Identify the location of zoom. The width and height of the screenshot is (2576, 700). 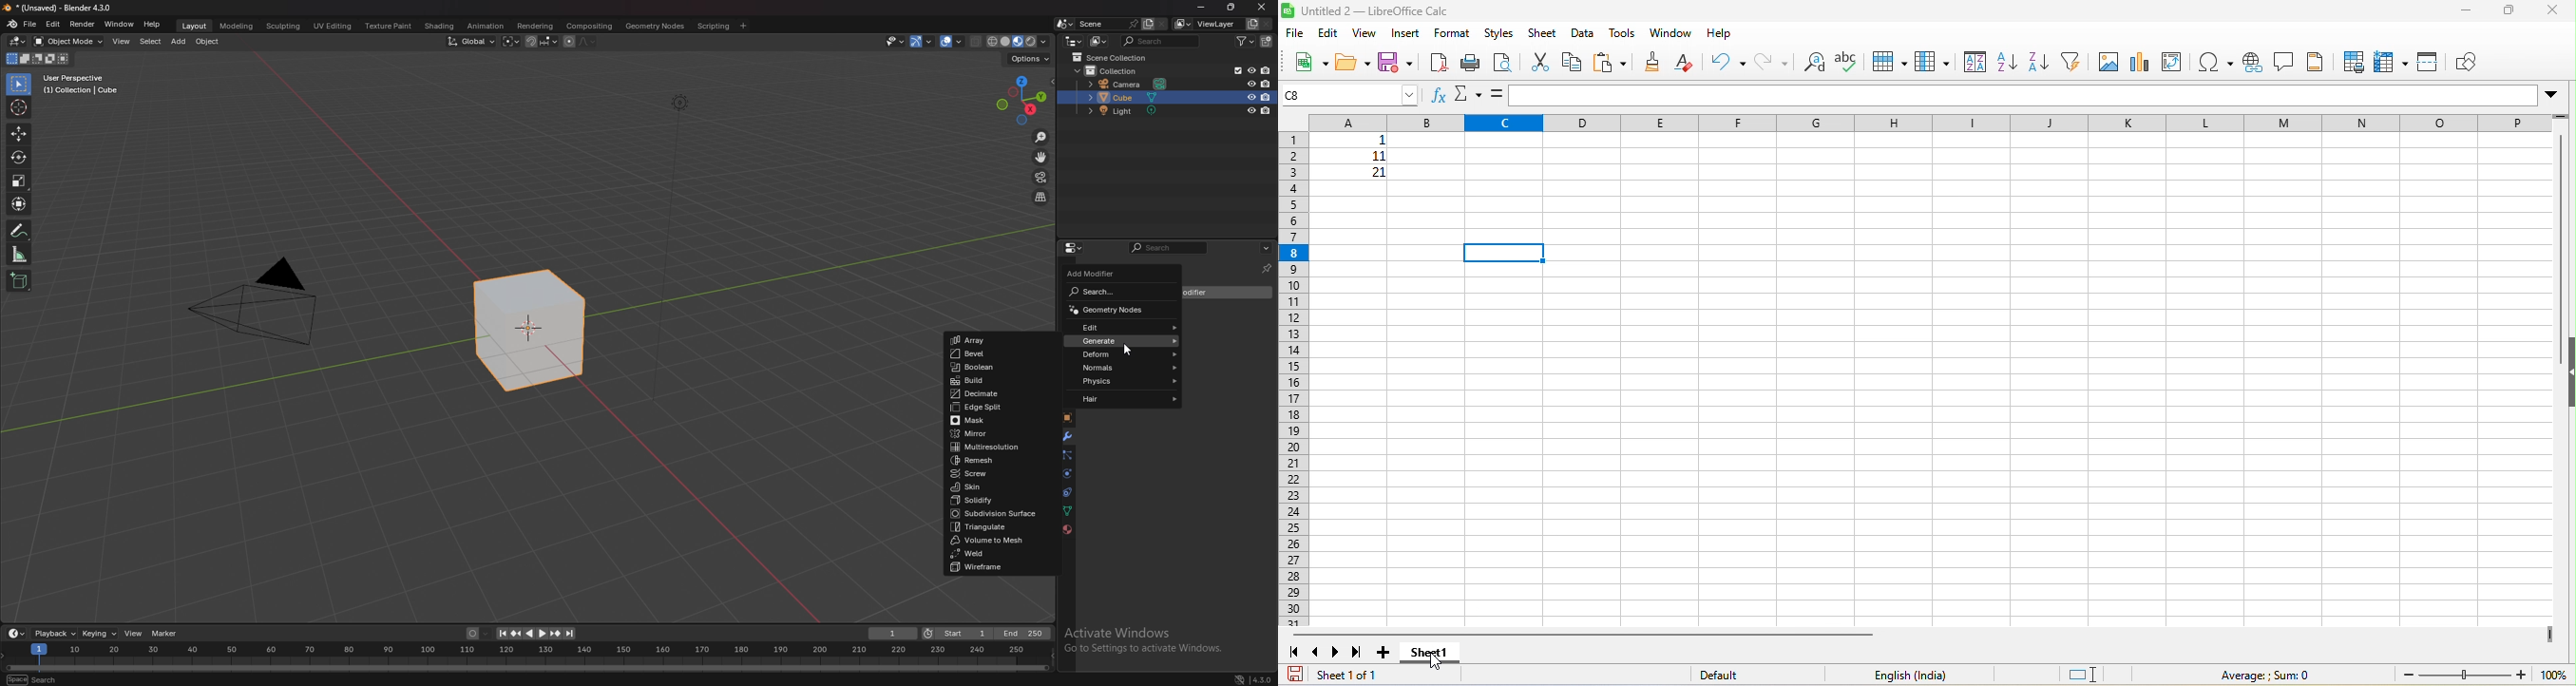
(2485, 676).